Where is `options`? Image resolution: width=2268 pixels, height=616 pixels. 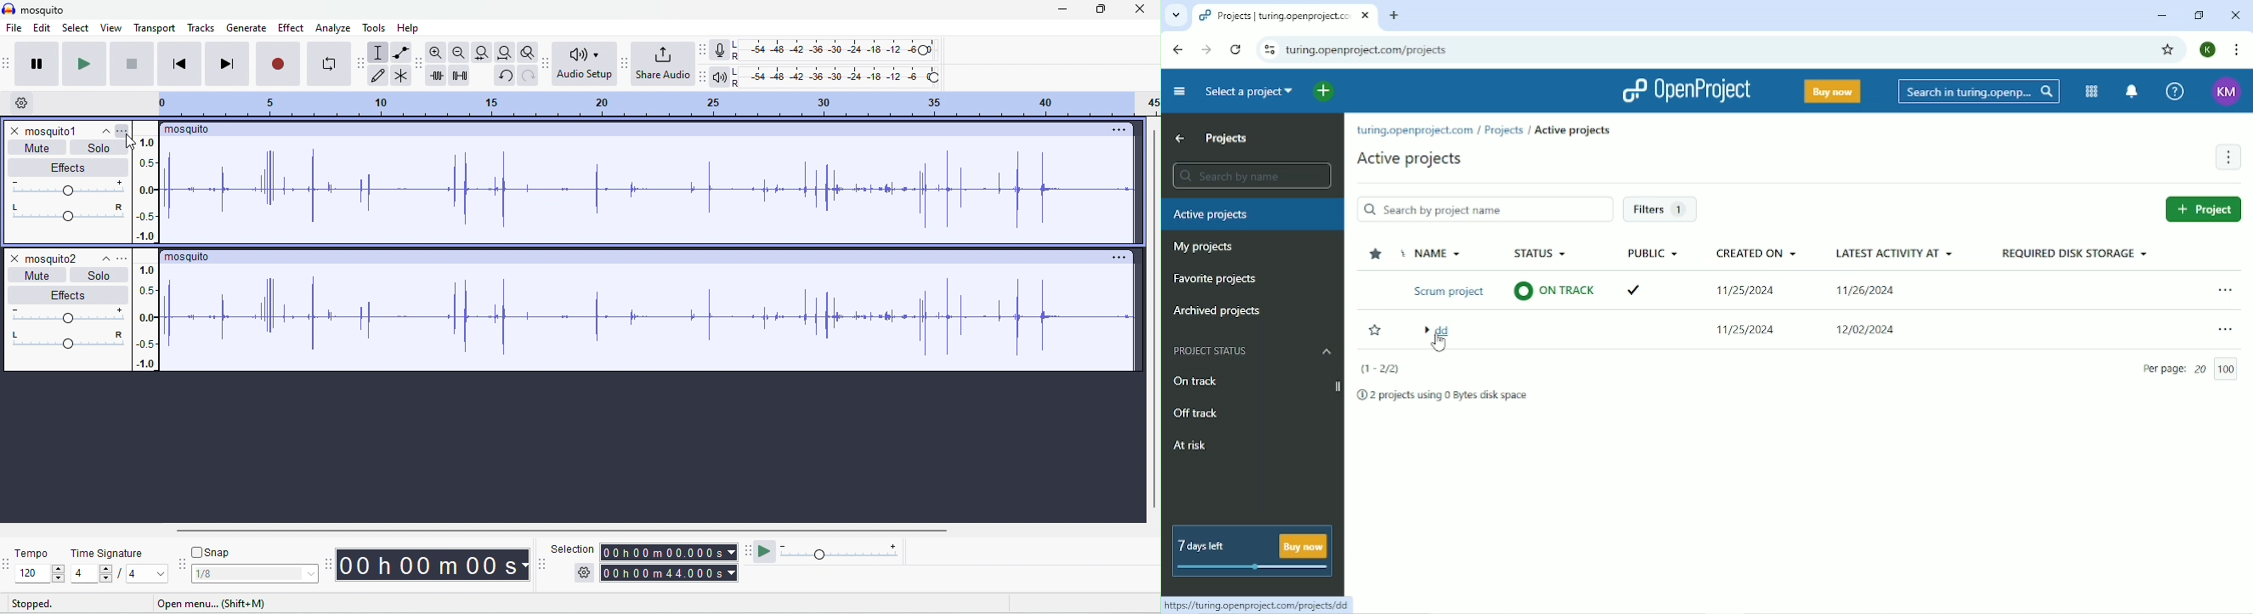
options is located at coordinates (124, 258).